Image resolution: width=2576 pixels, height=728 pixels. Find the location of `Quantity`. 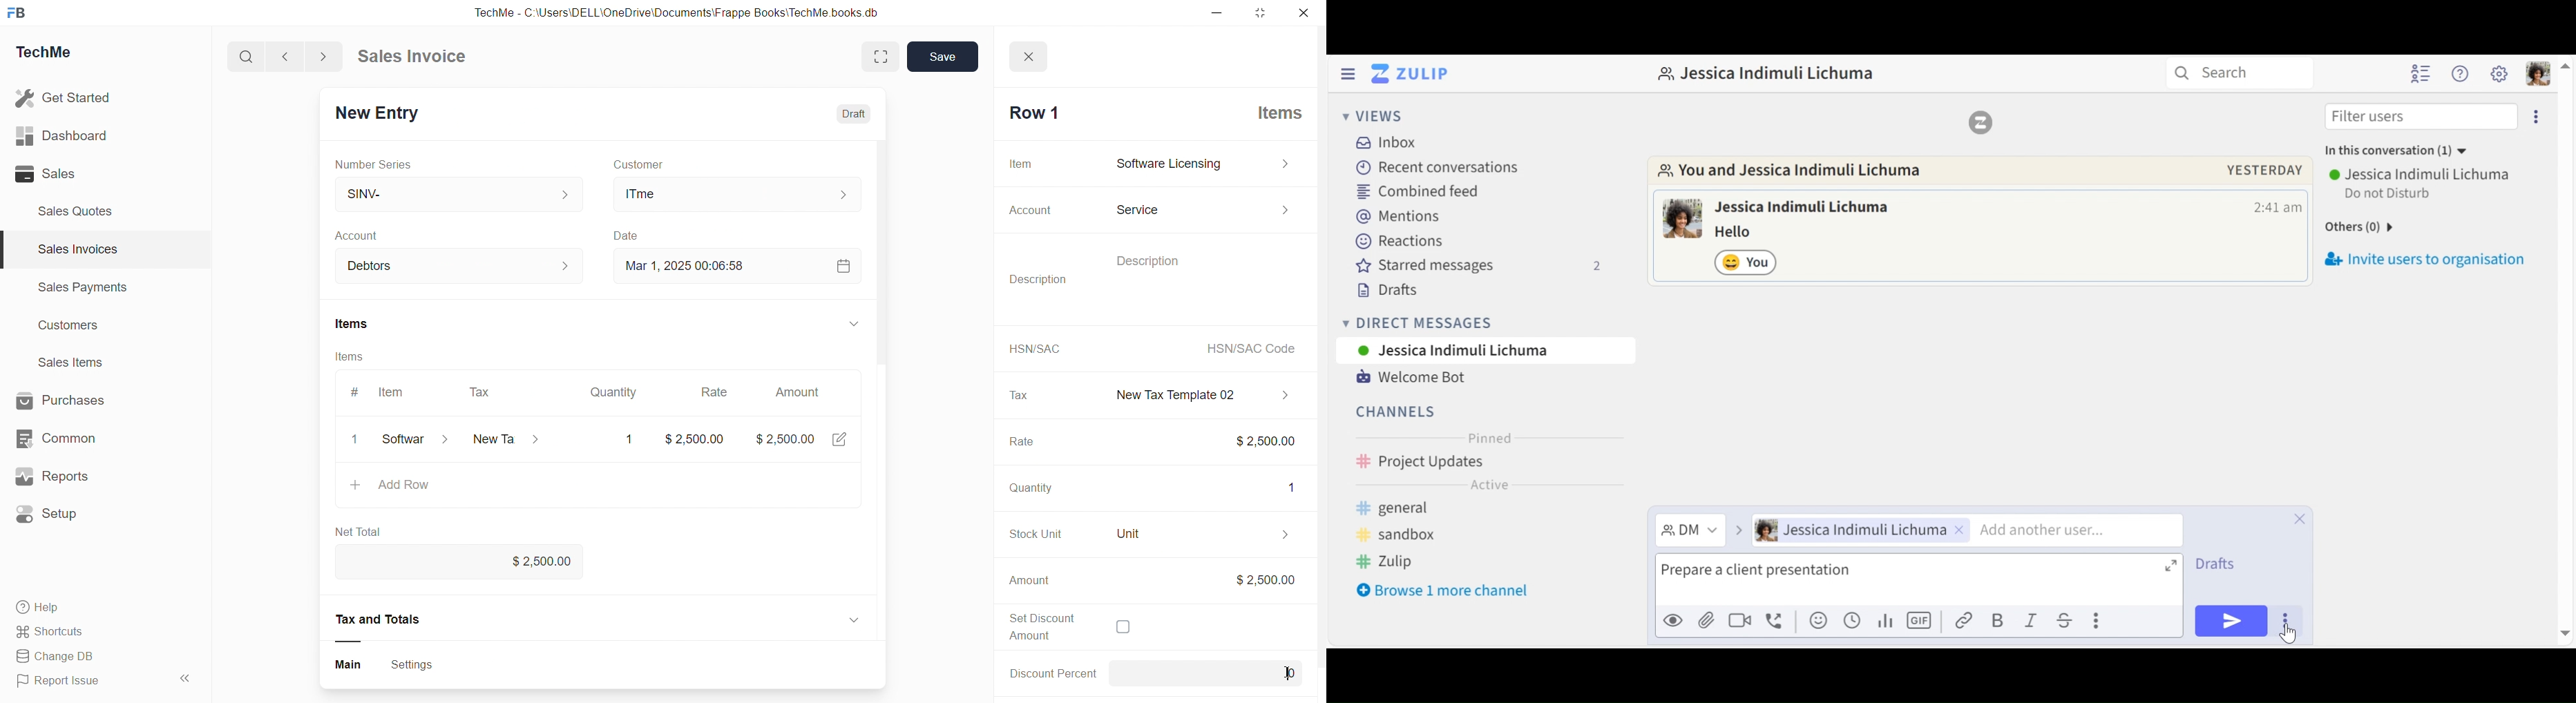

Quantity is located at coordinates (613, 388).